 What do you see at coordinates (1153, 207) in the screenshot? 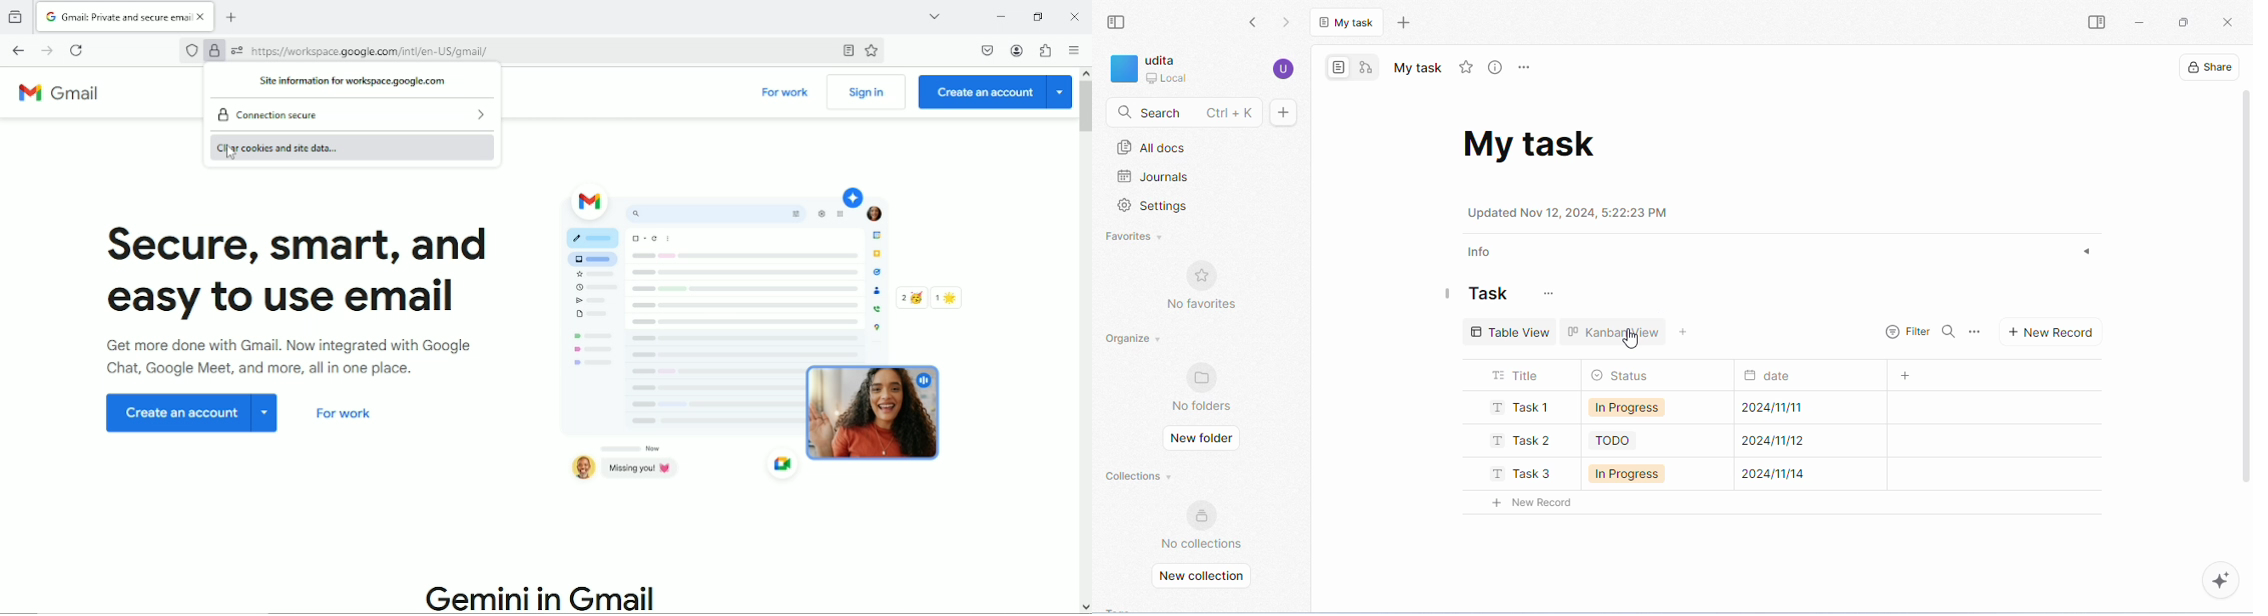
I see `settings` at bounding box center [1153, 207].